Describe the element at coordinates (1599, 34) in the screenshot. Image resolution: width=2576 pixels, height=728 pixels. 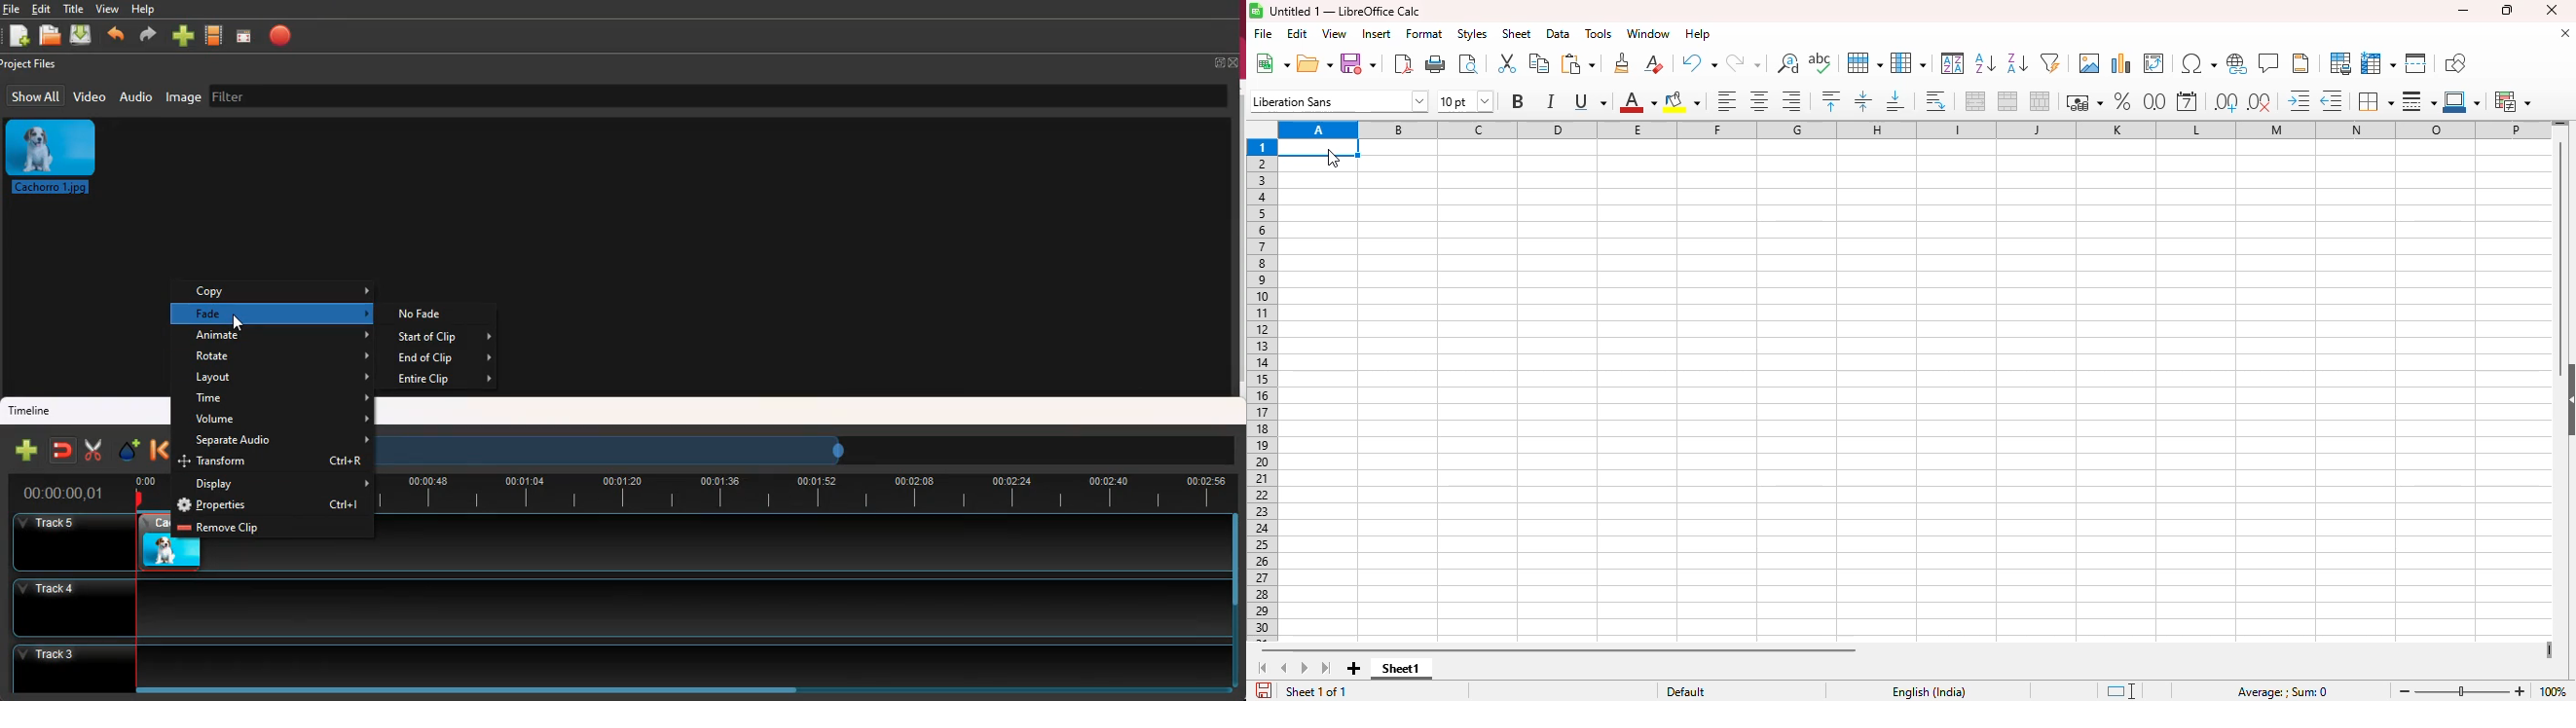
I see `tools` at that location.